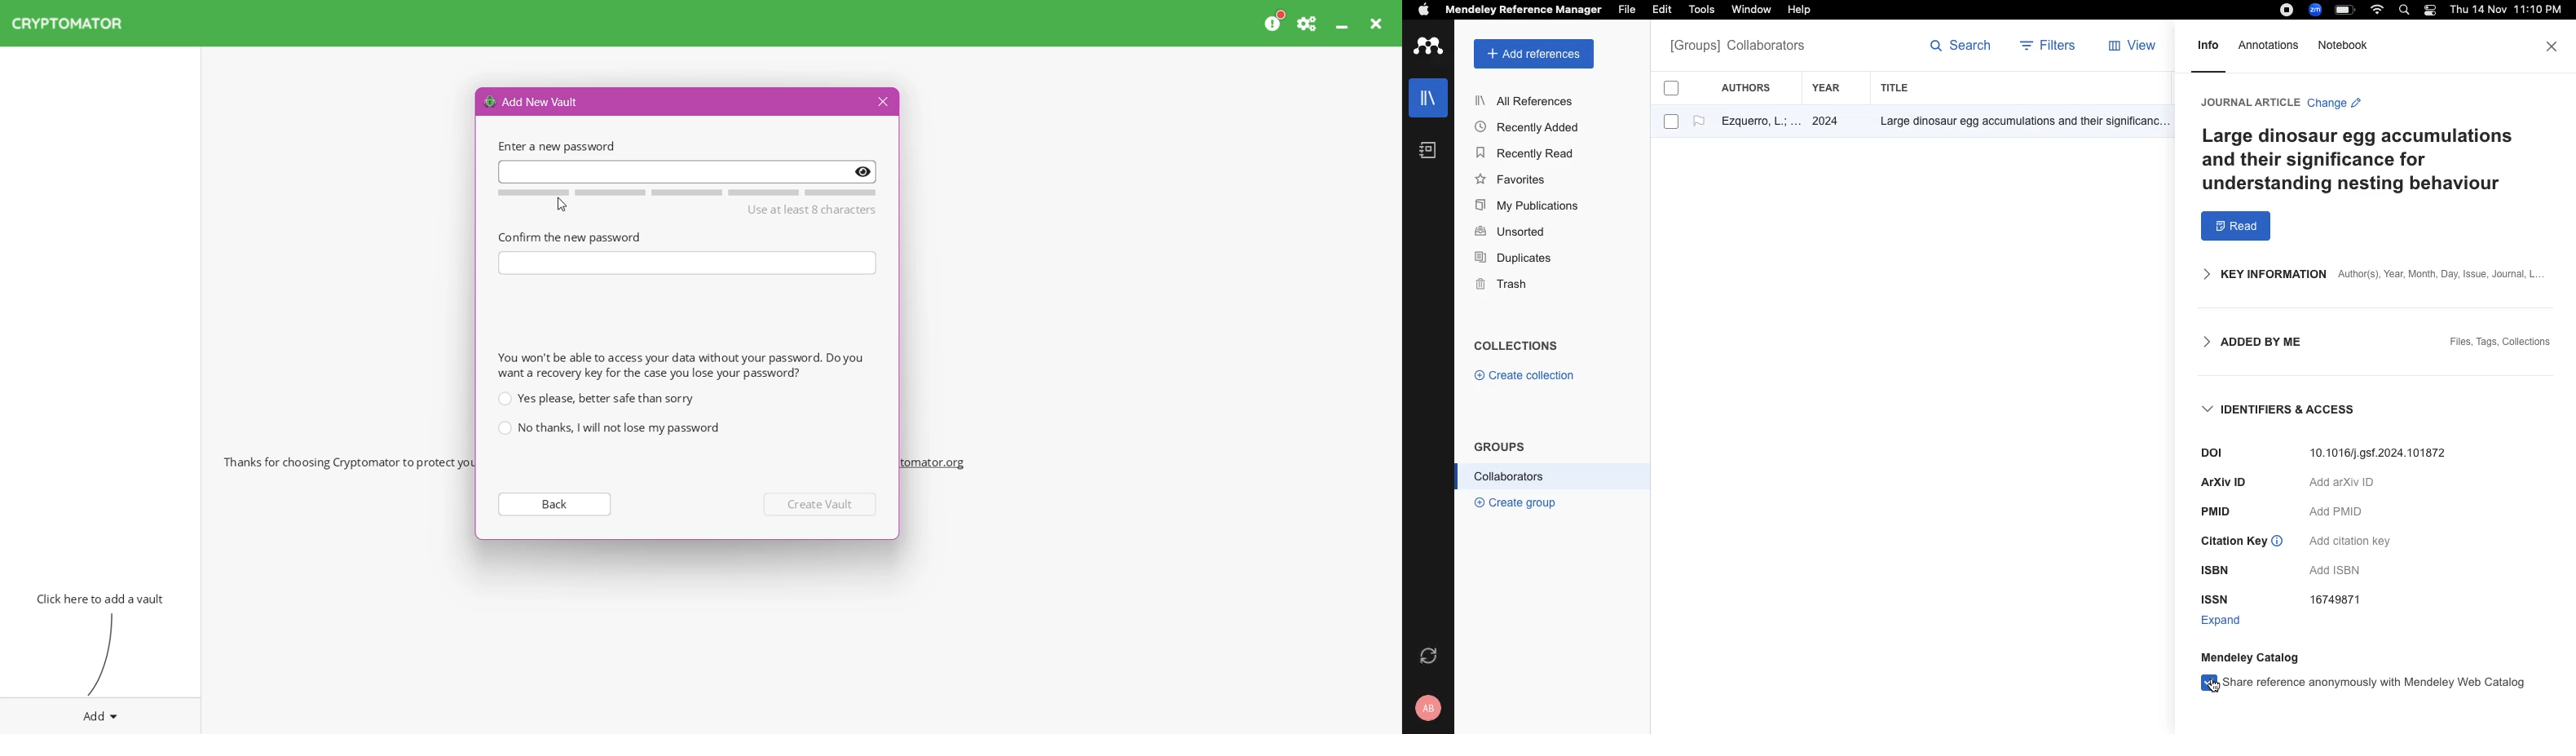  I want to click on zoom, so click(2318, 10).